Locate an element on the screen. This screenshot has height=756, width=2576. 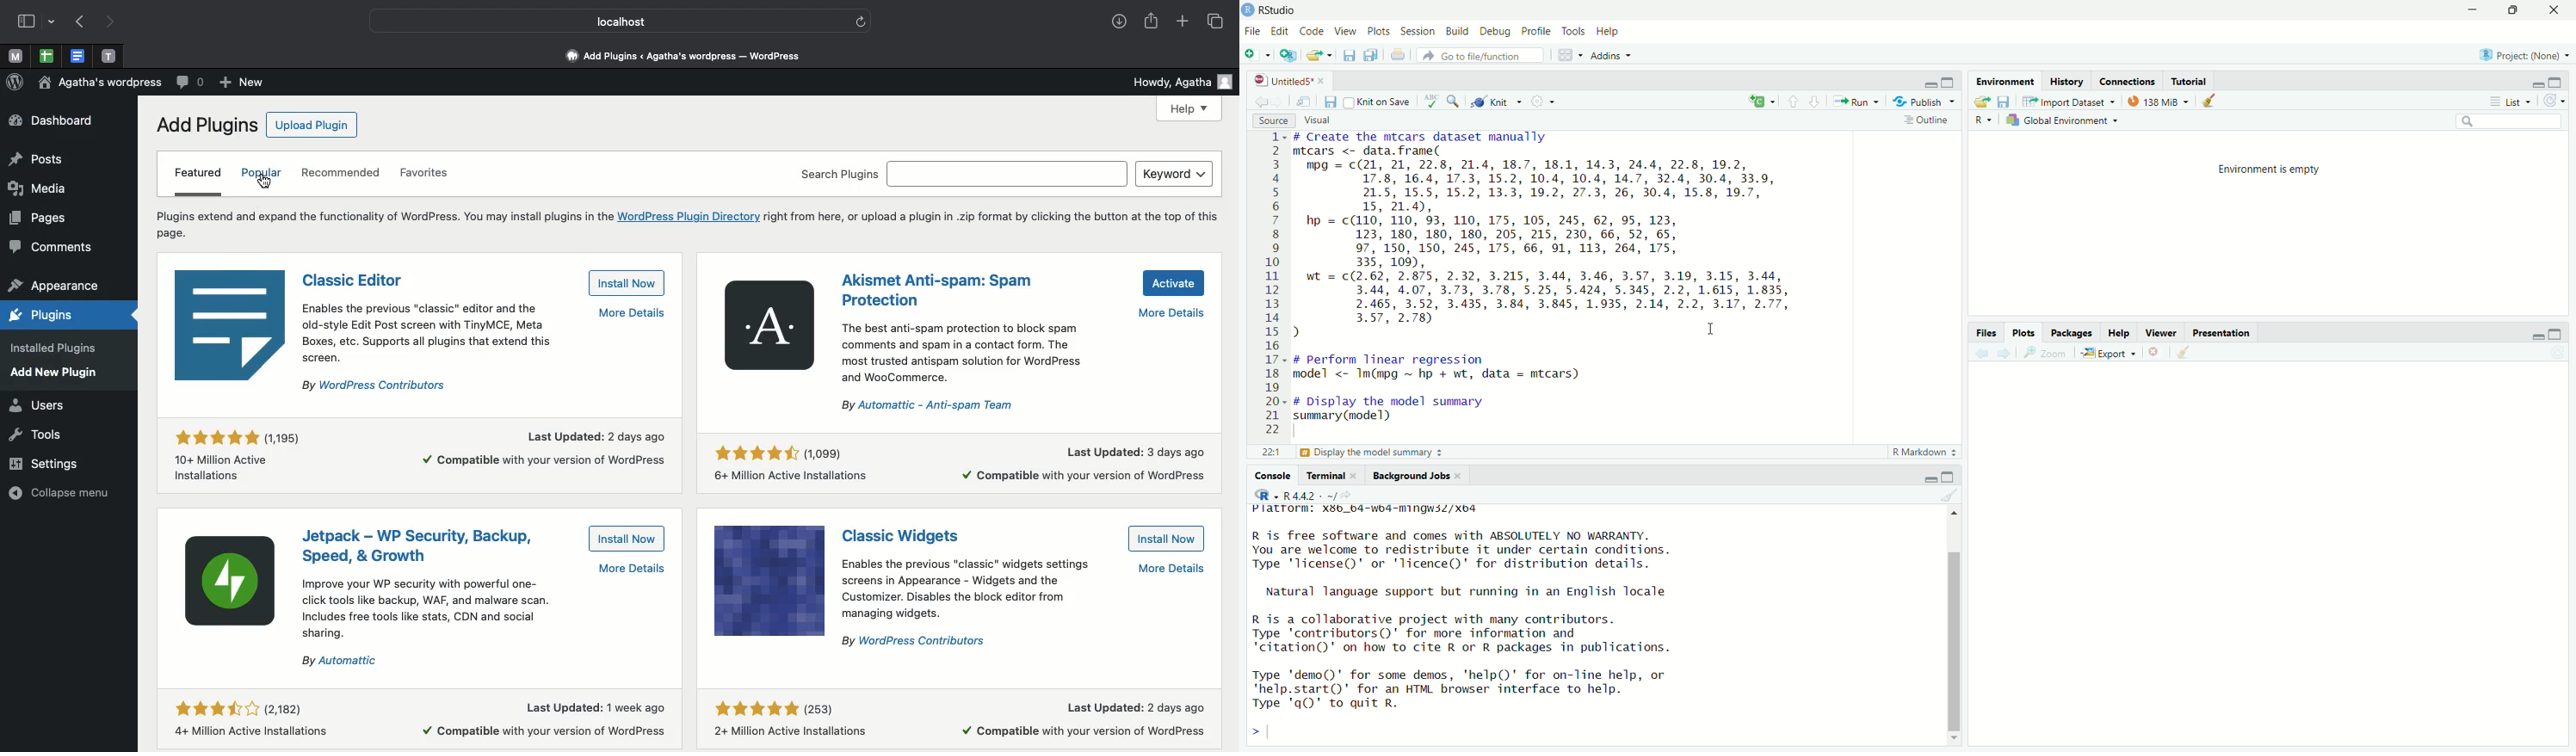
session is located at coordinates (1418, 32).